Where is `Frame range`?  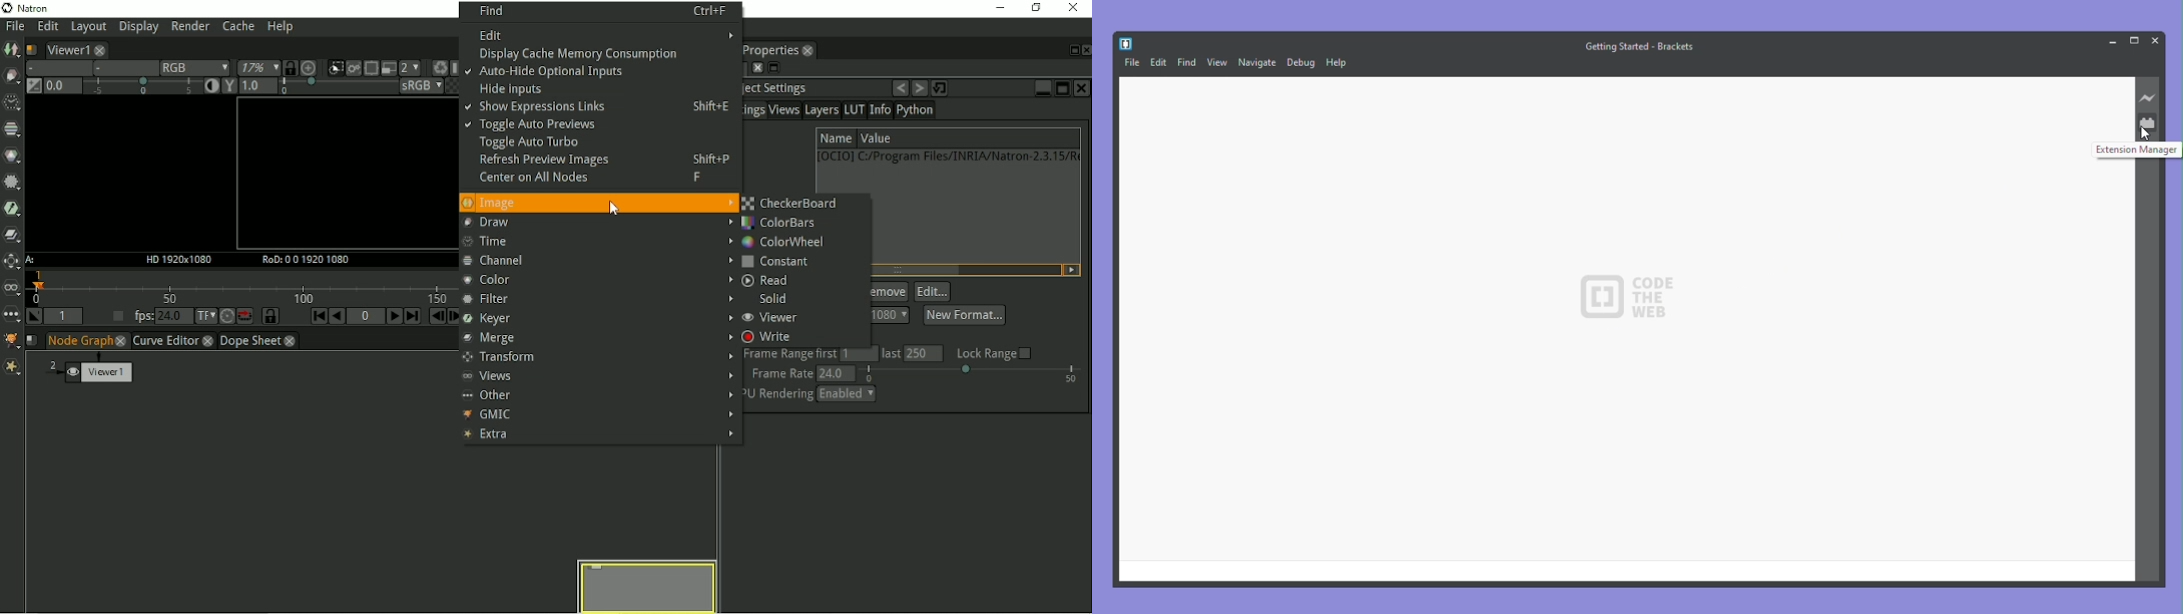 Frame range is located at coordinates (848, 354).